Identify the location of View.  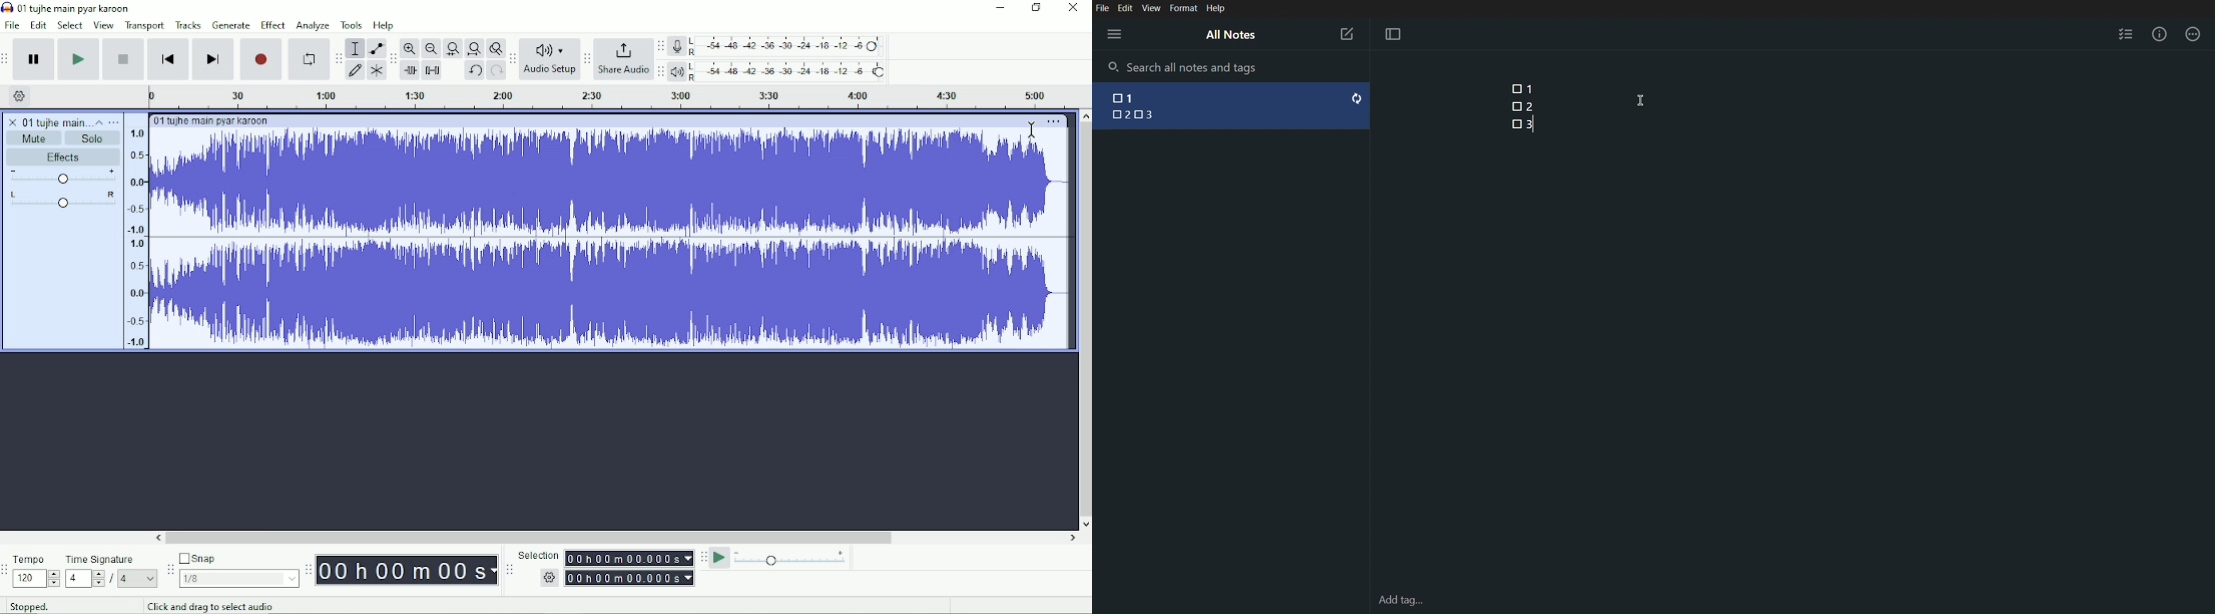
(104, 26).